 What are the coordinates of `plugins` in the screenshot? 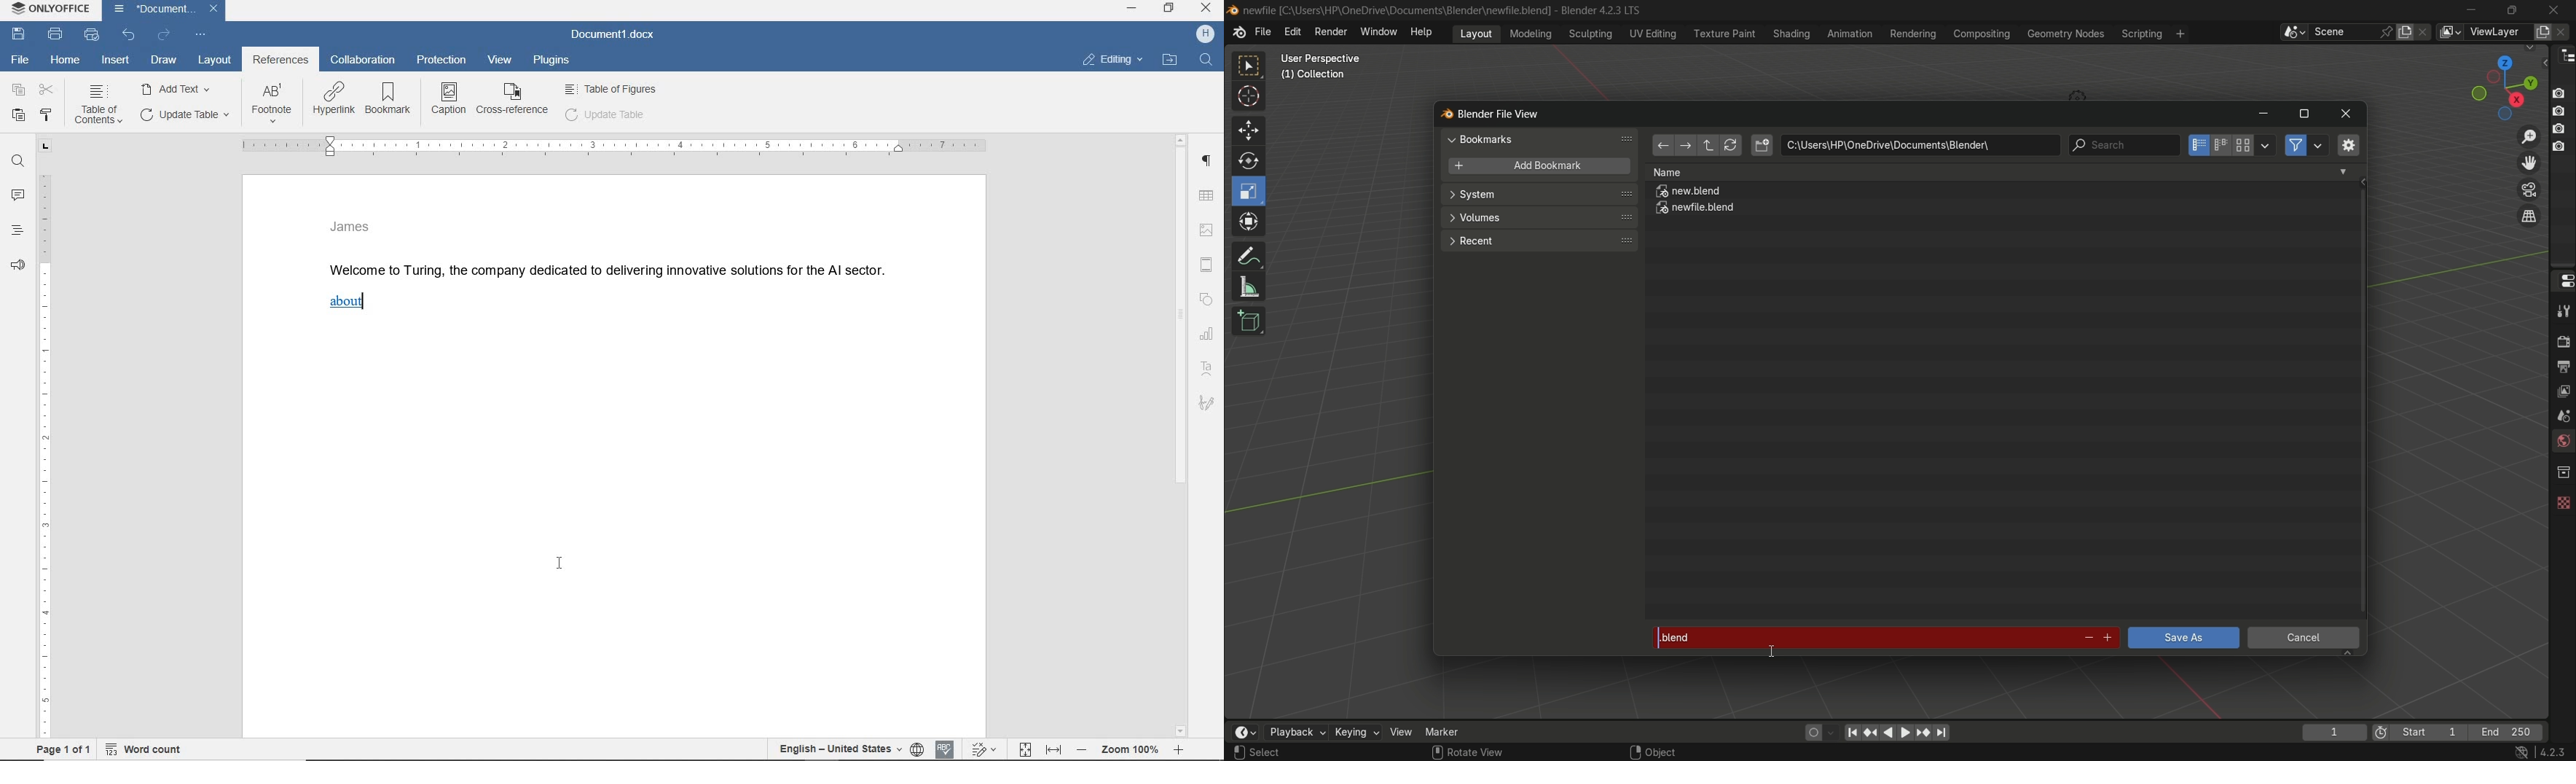 It's located at (553, 63).